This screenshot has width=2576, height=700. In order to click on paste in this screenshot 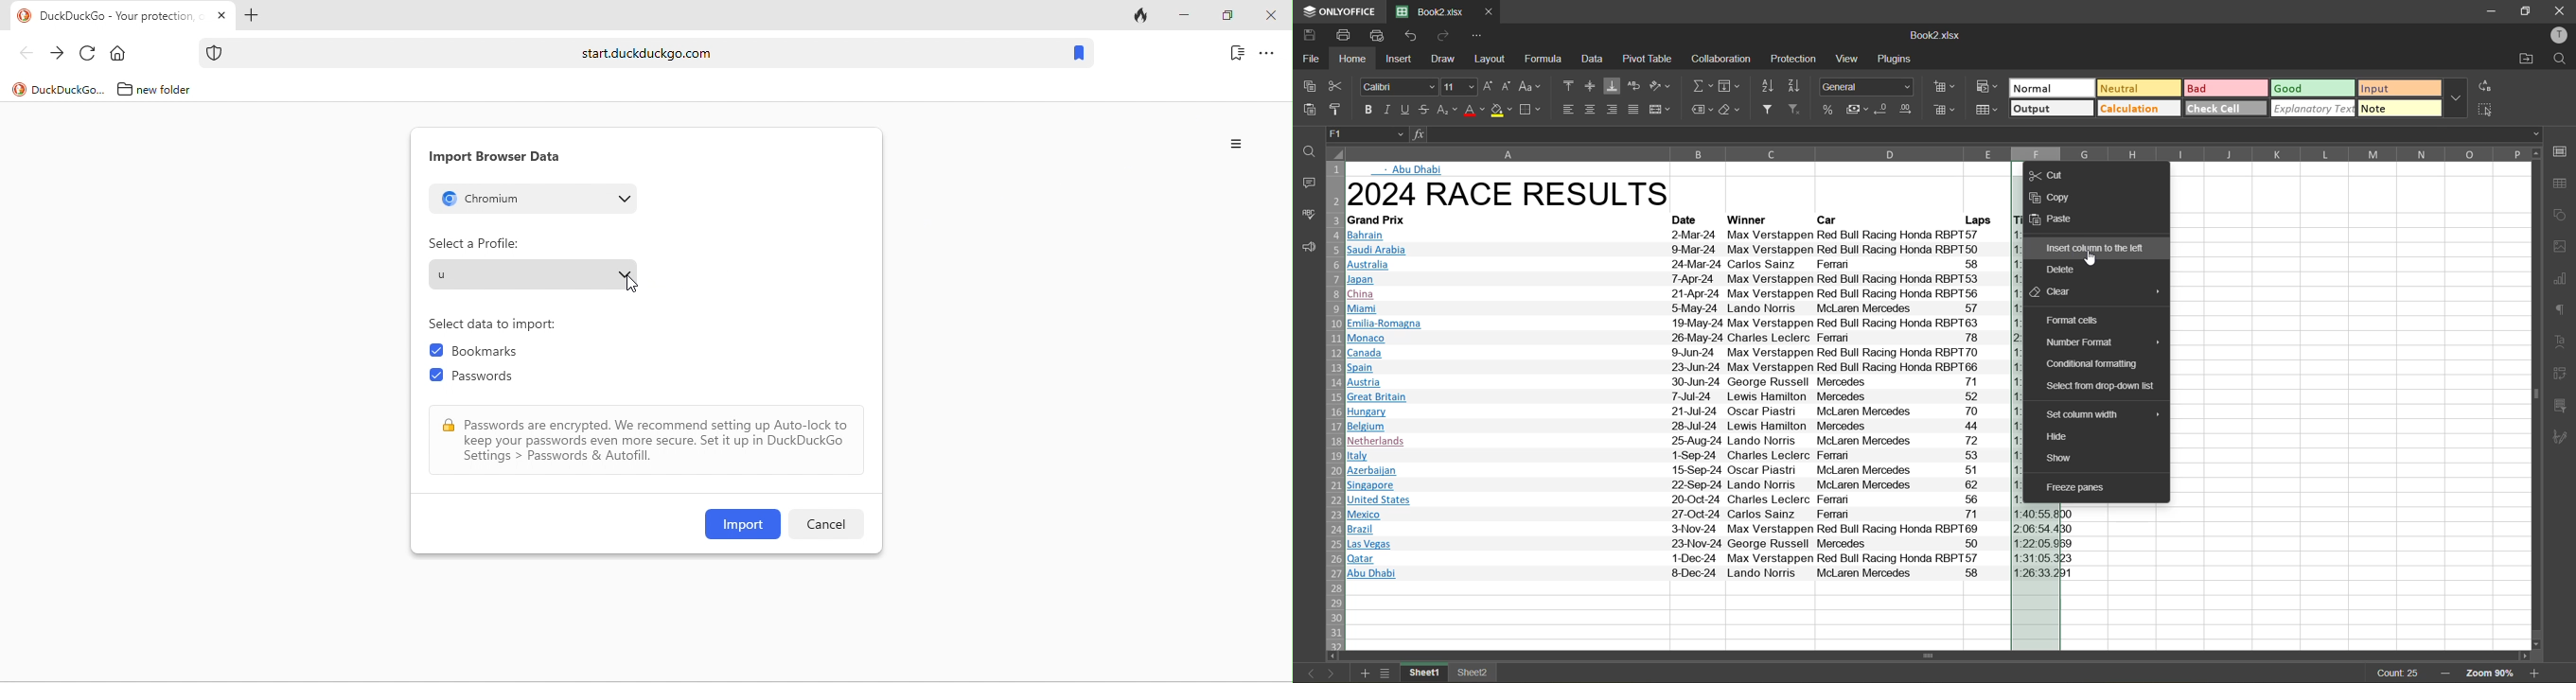, I will do `click(1307, 110)`.